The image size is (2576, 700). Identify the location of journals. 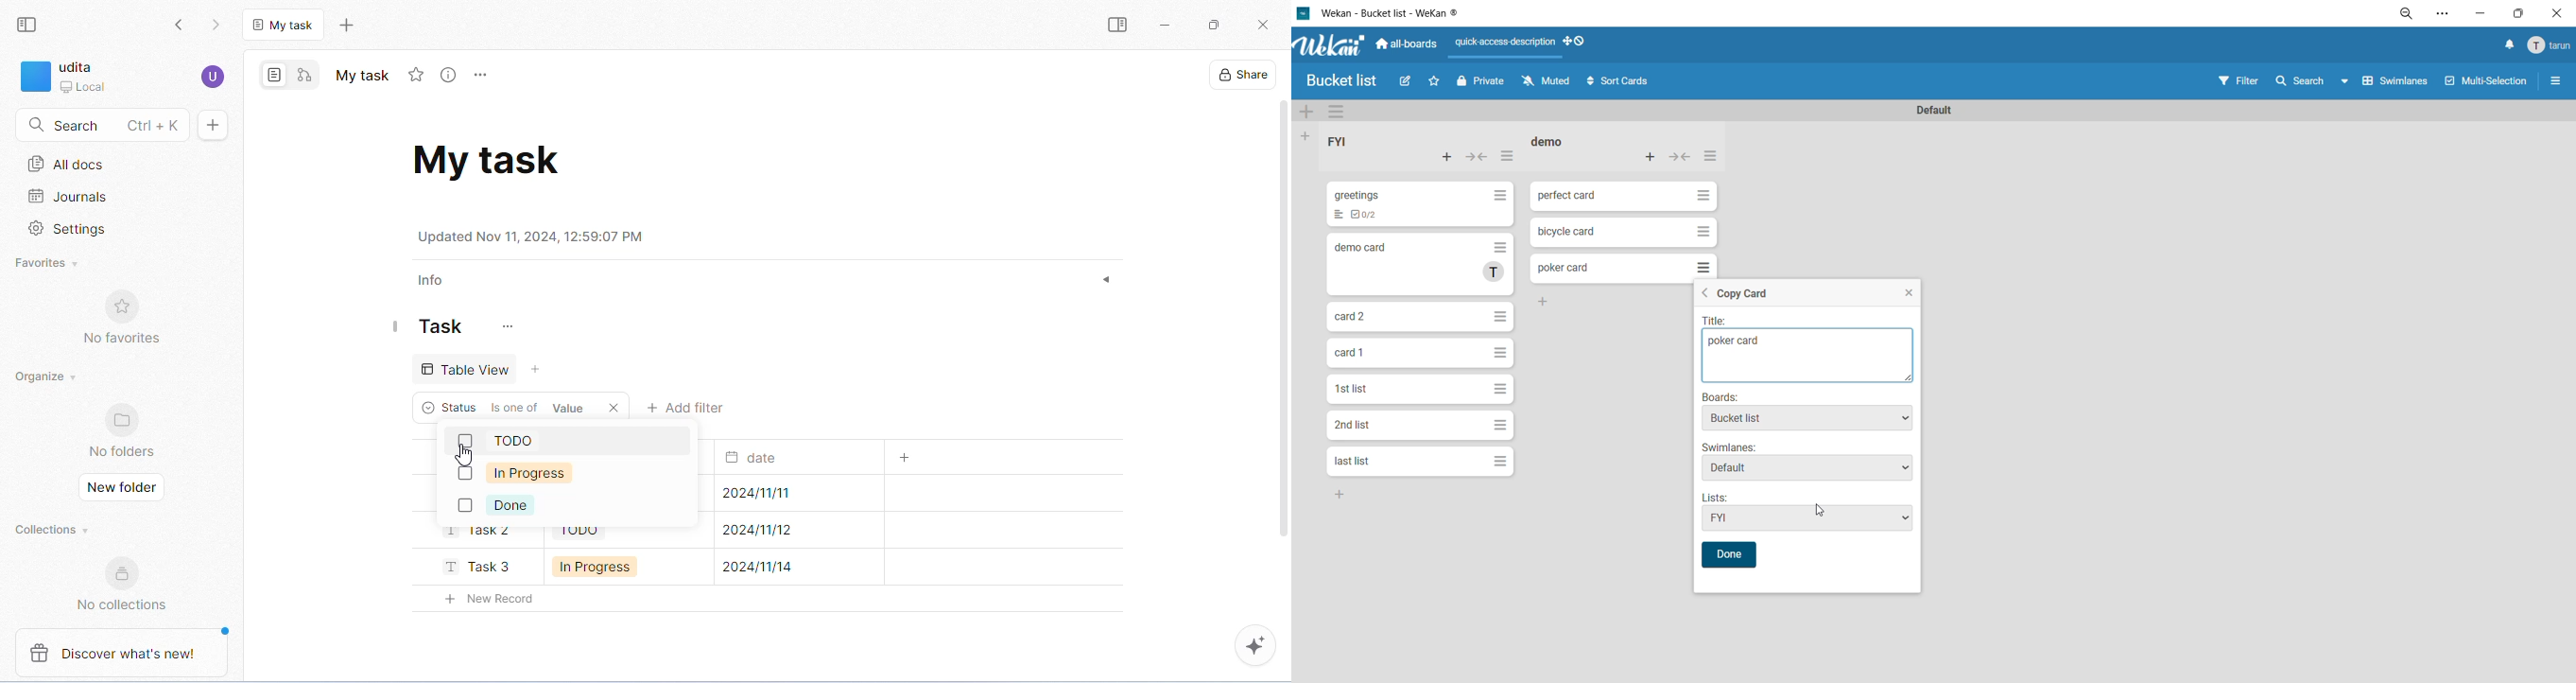
(69, 198).